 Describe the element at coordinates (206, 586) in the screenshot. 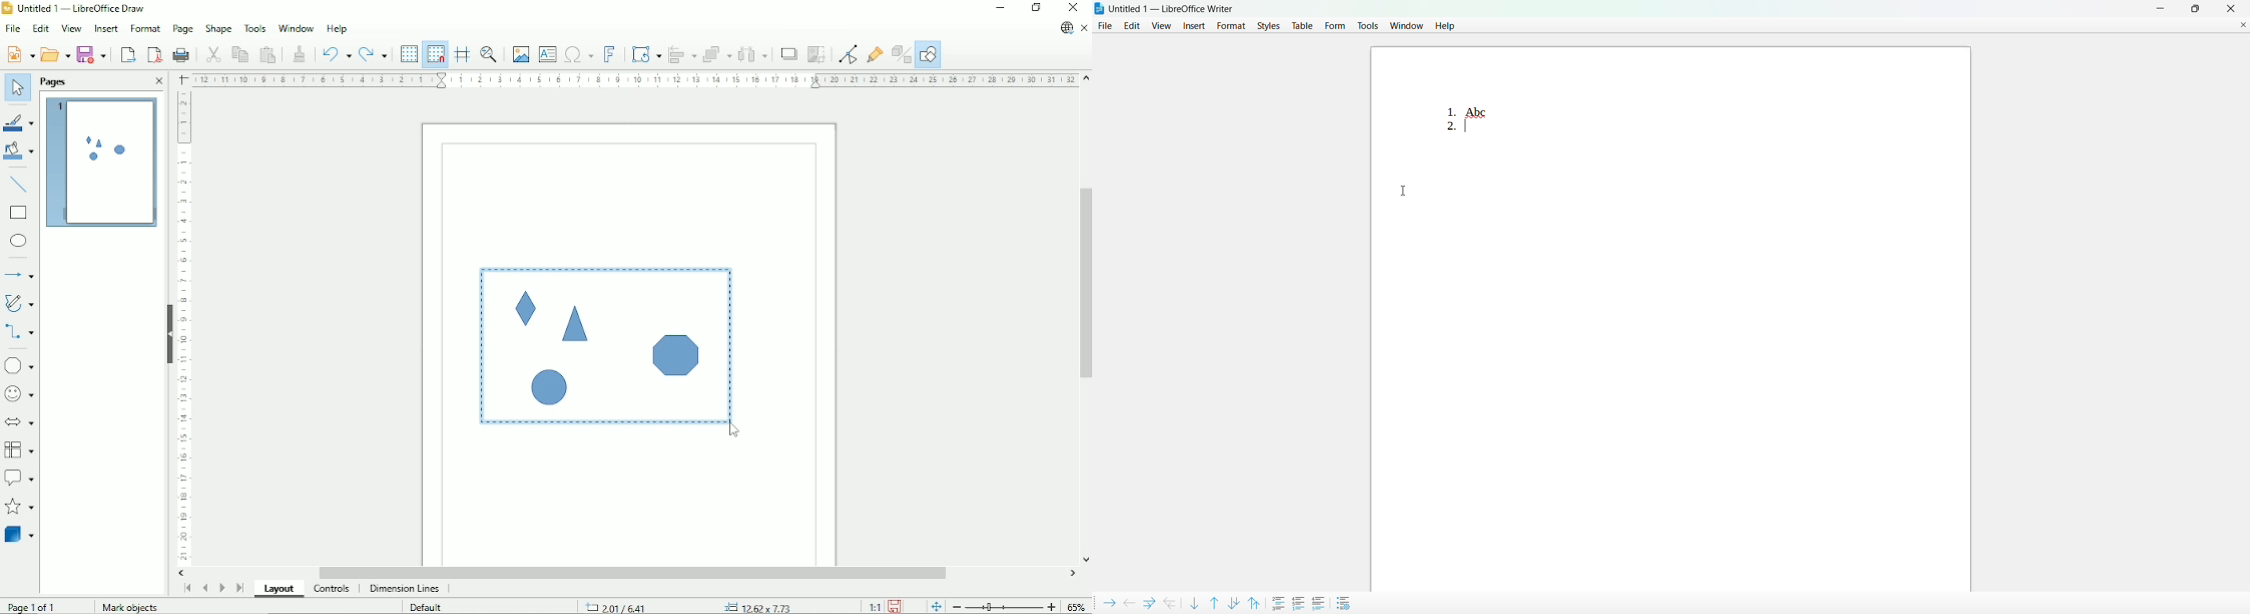

I see `Scroll to previous page` at that location.